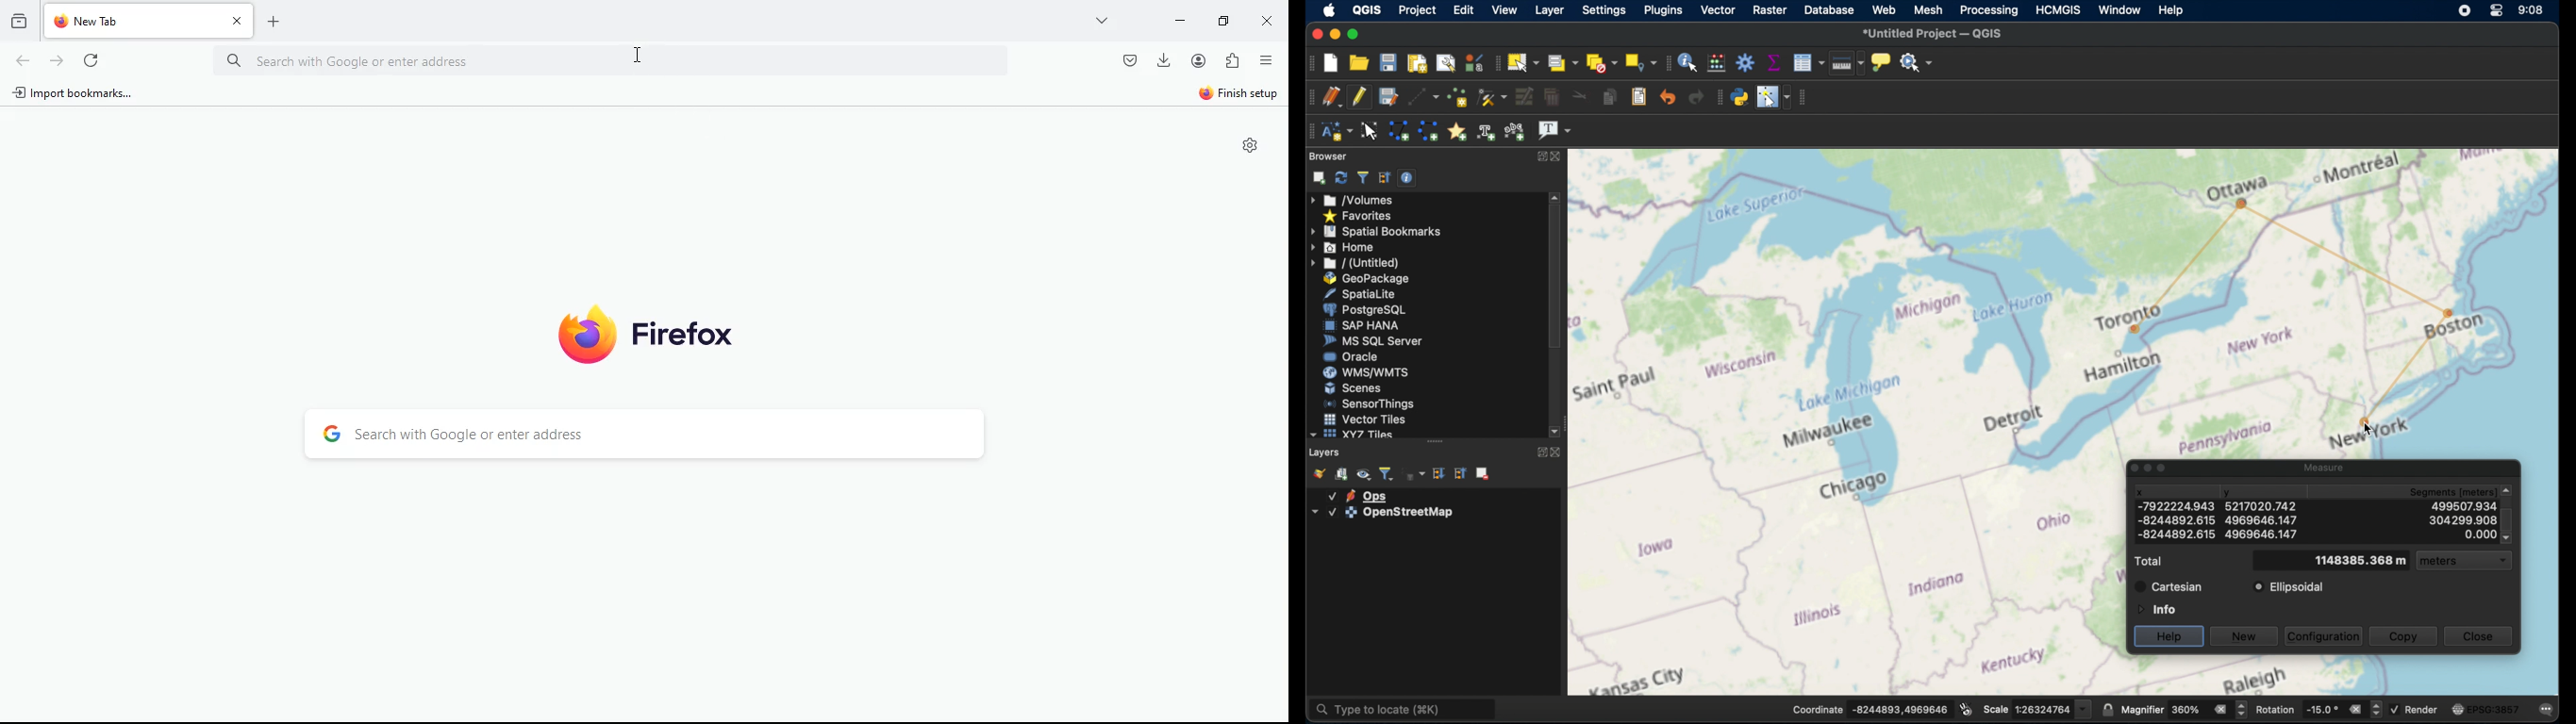  I want to click on window, so click(2121, 9).